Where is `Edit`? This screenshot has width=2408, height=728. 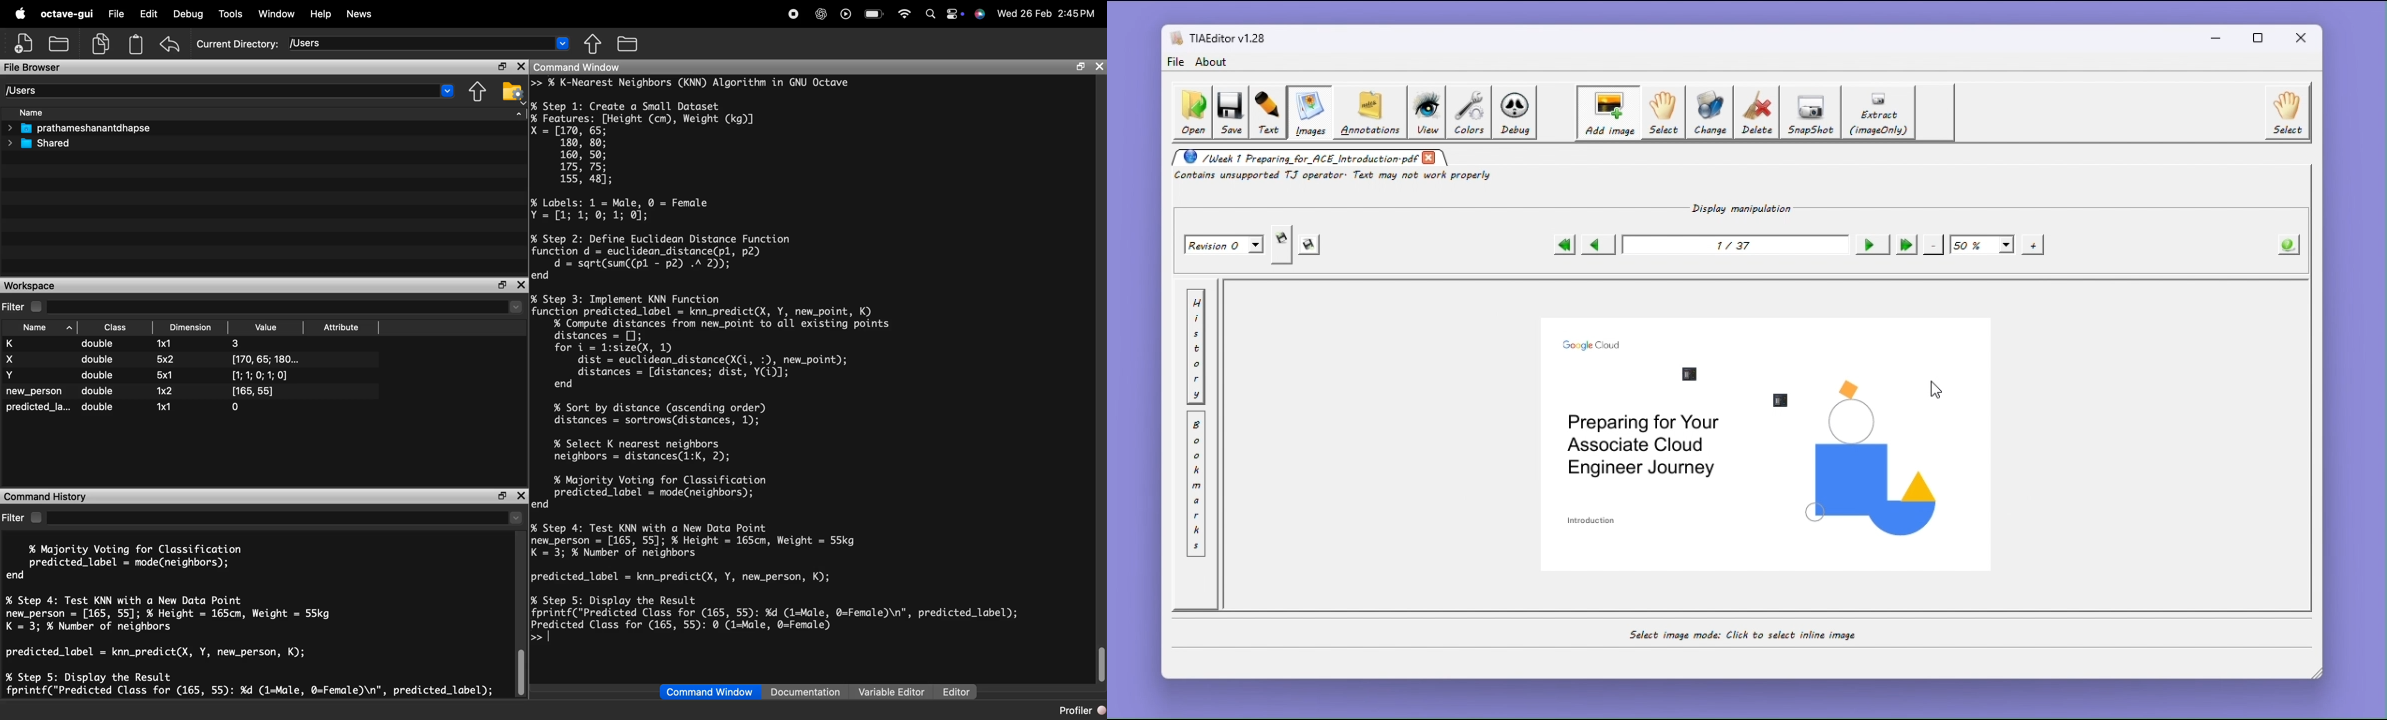
Edit is located at coordinates (148, 14).